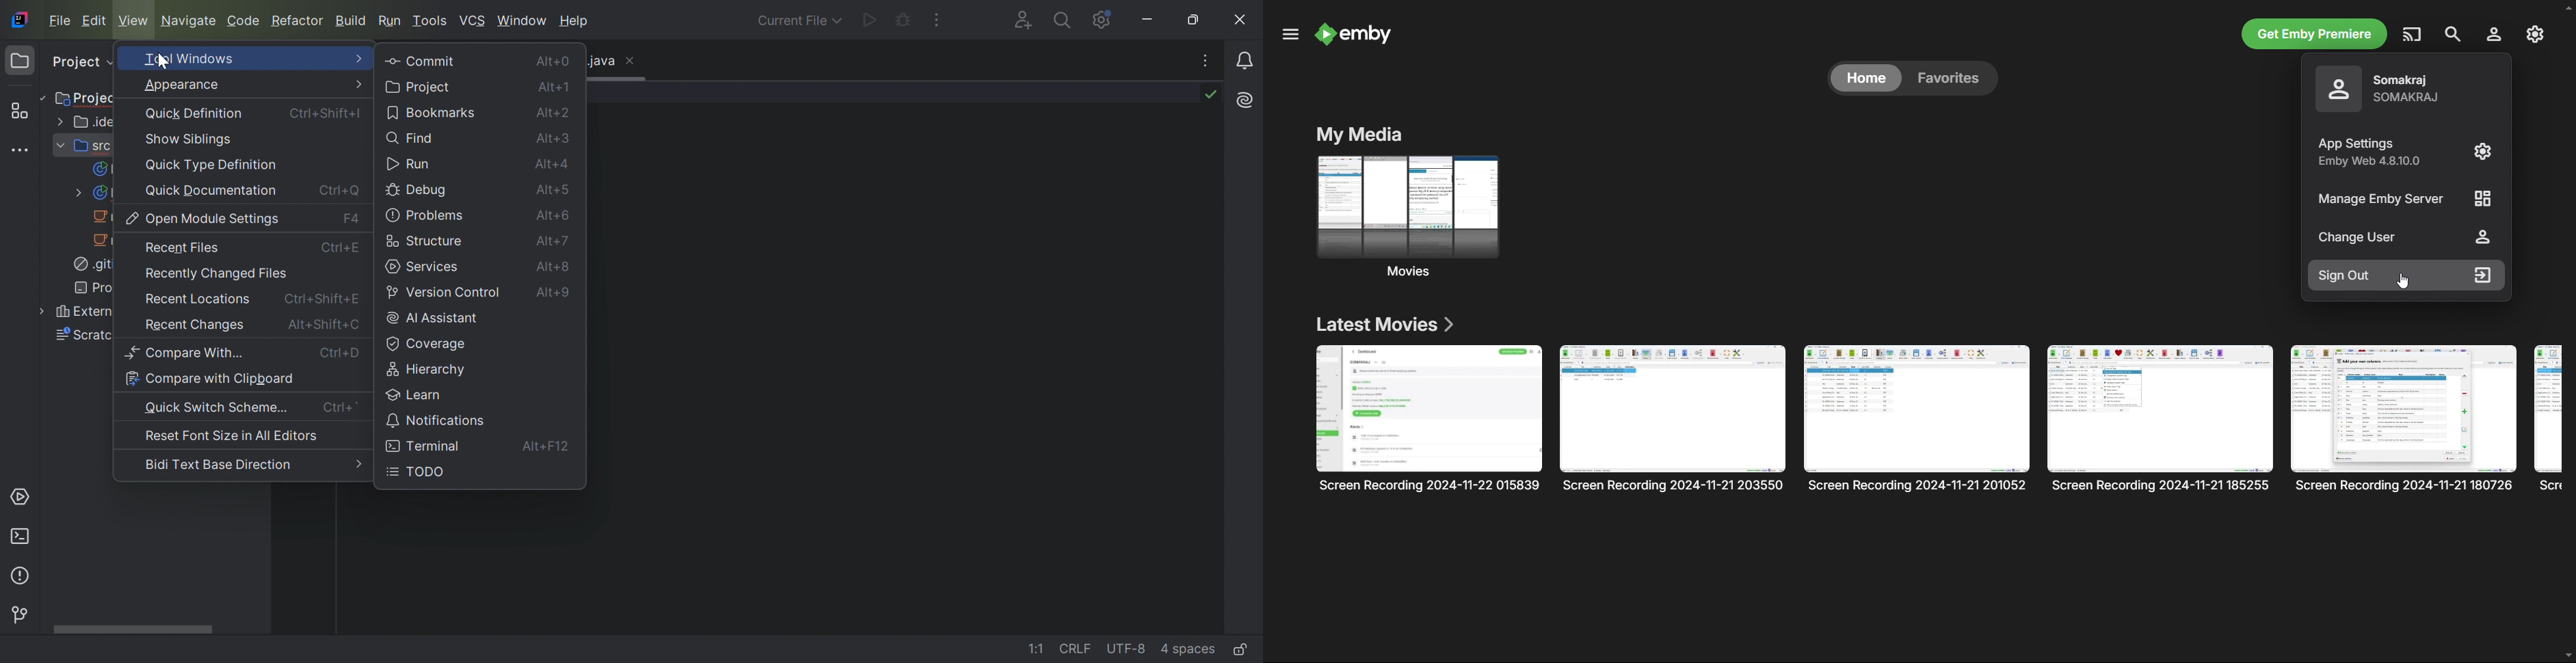 The height and width of the screenshot is (672, 2576). I want to click on ge t emby premiere, so click(2313, 33).